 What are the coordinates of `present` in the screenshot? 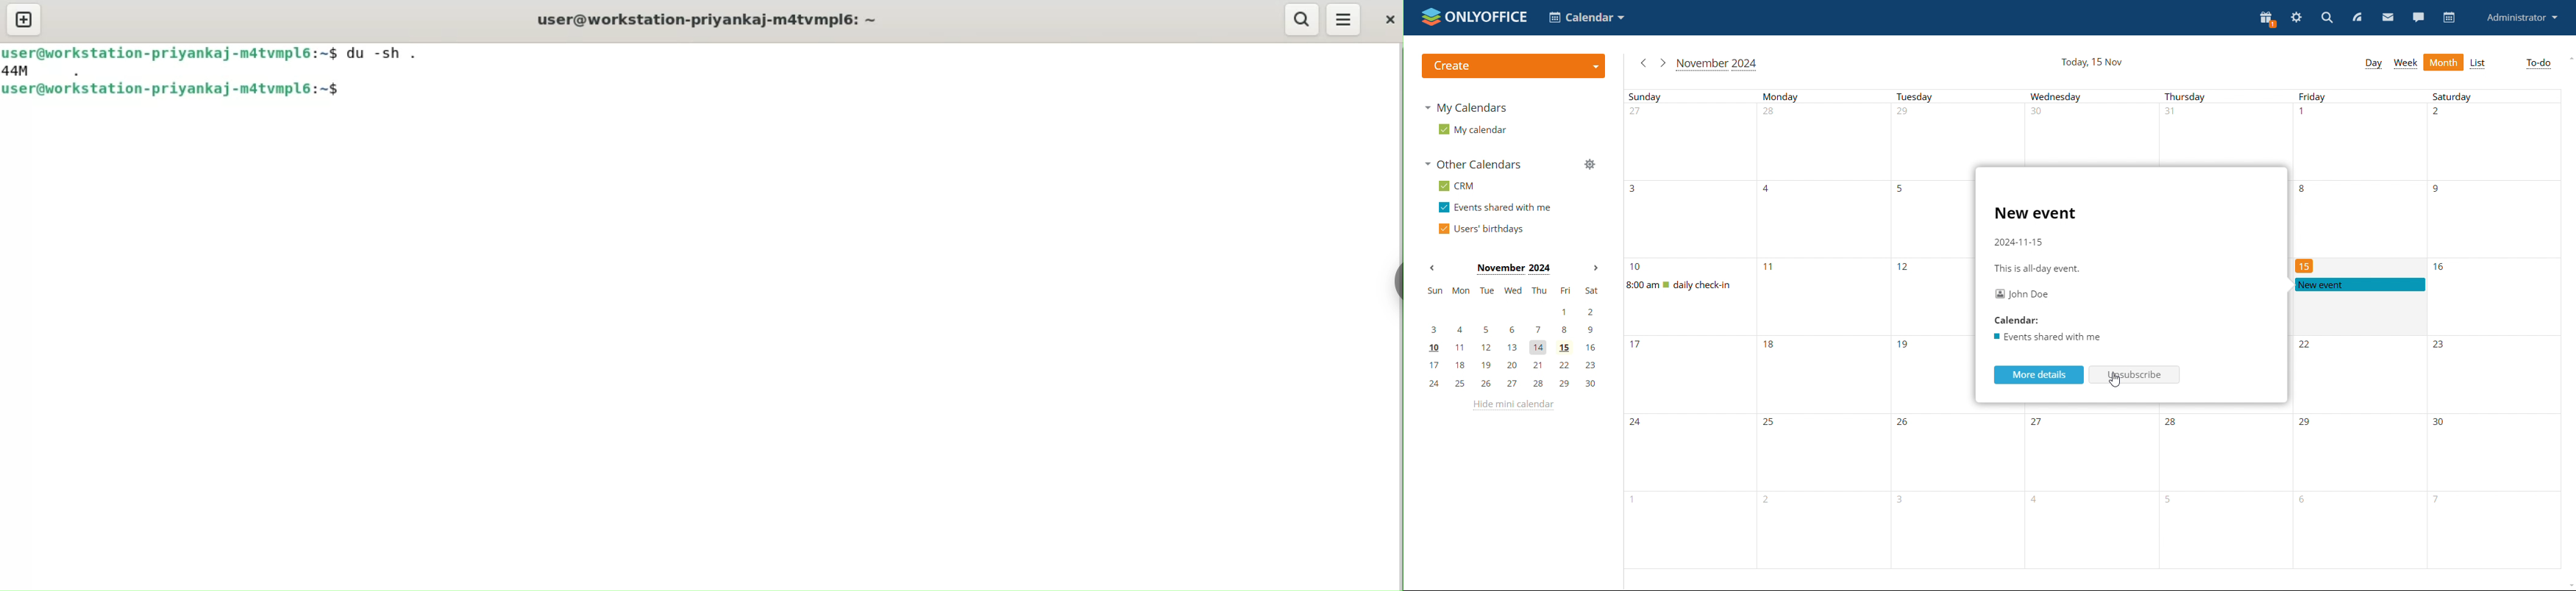 It's located at (2268, 19).